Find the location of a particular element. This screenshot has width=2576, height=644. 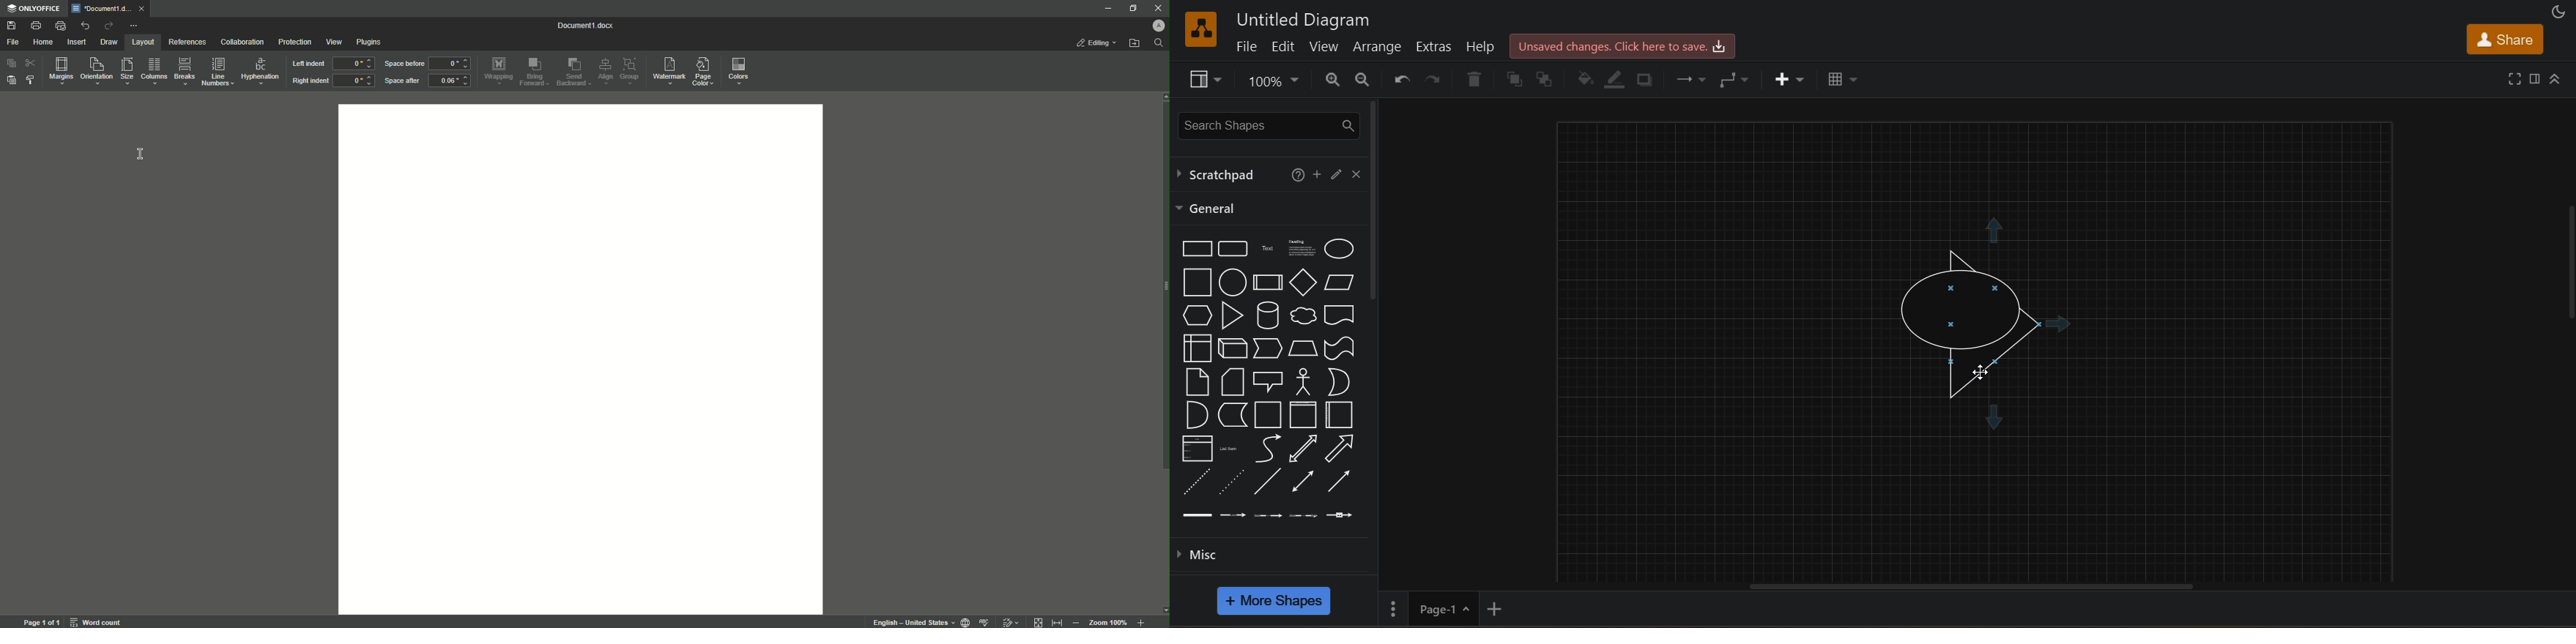

English - United States is located at coordinates (908, 620).